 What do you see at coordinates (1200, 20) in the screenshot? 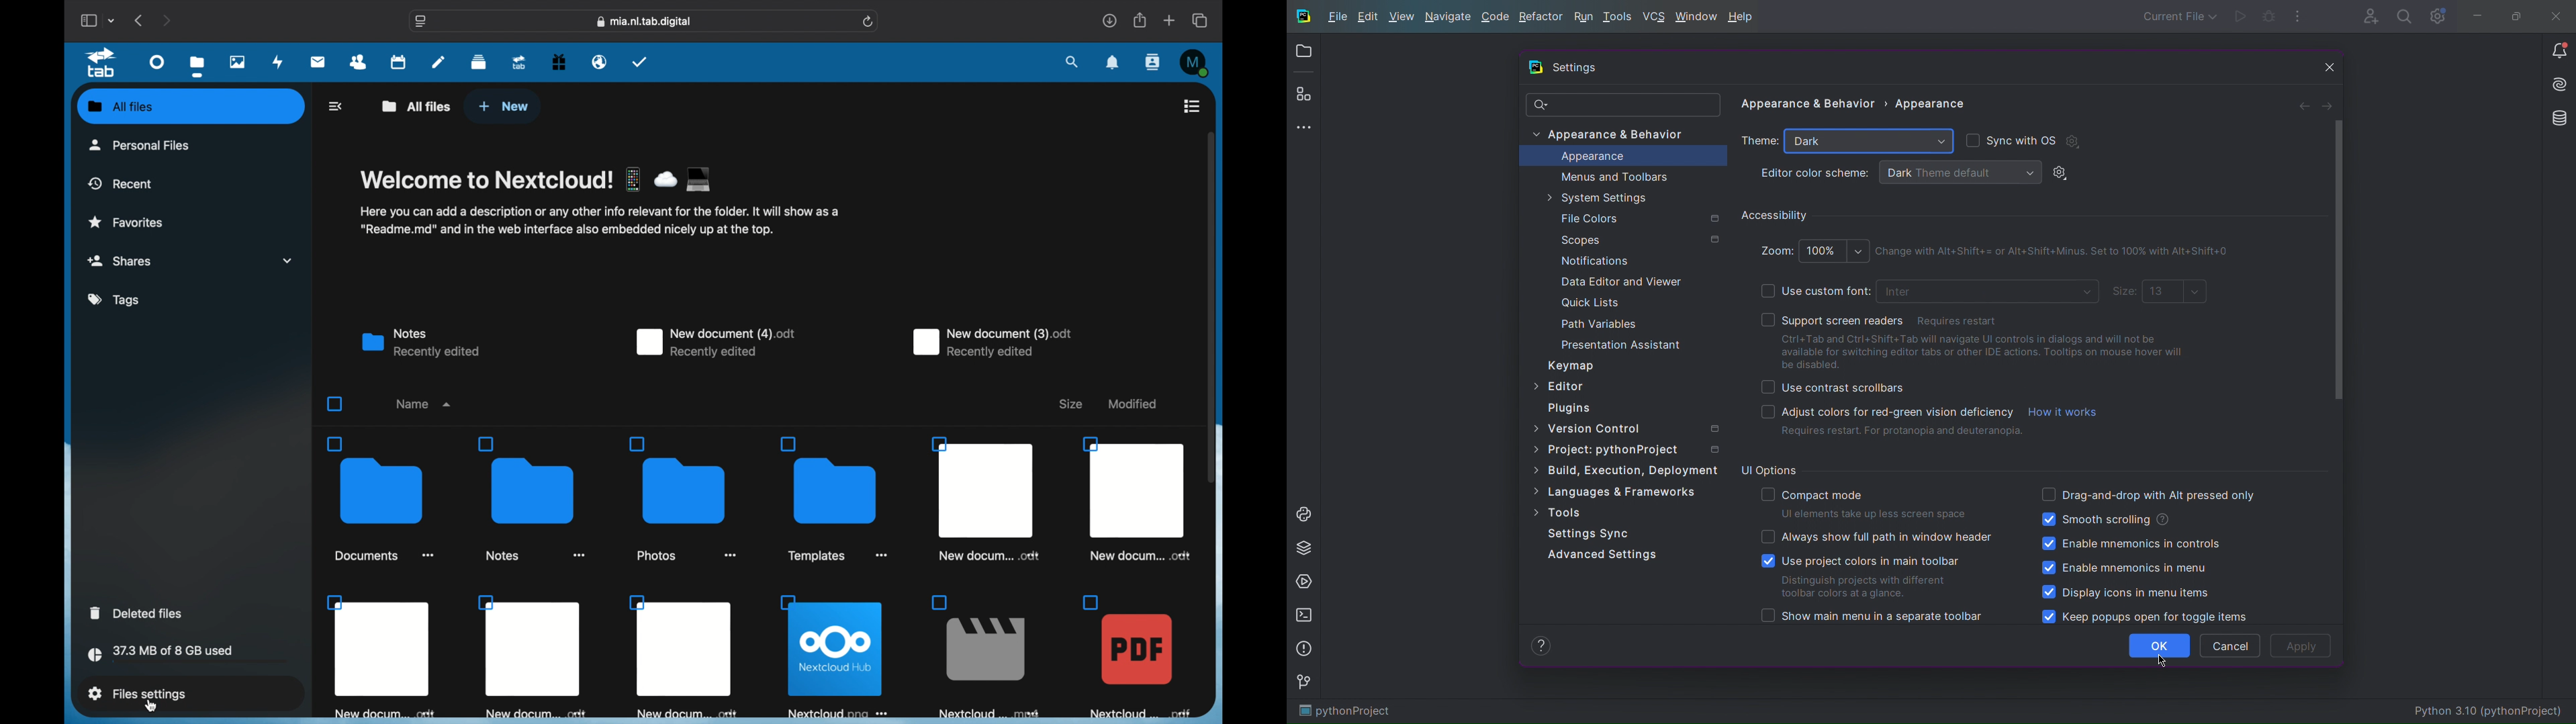
I see `show tab overview` at bounding box center [1200, 20].